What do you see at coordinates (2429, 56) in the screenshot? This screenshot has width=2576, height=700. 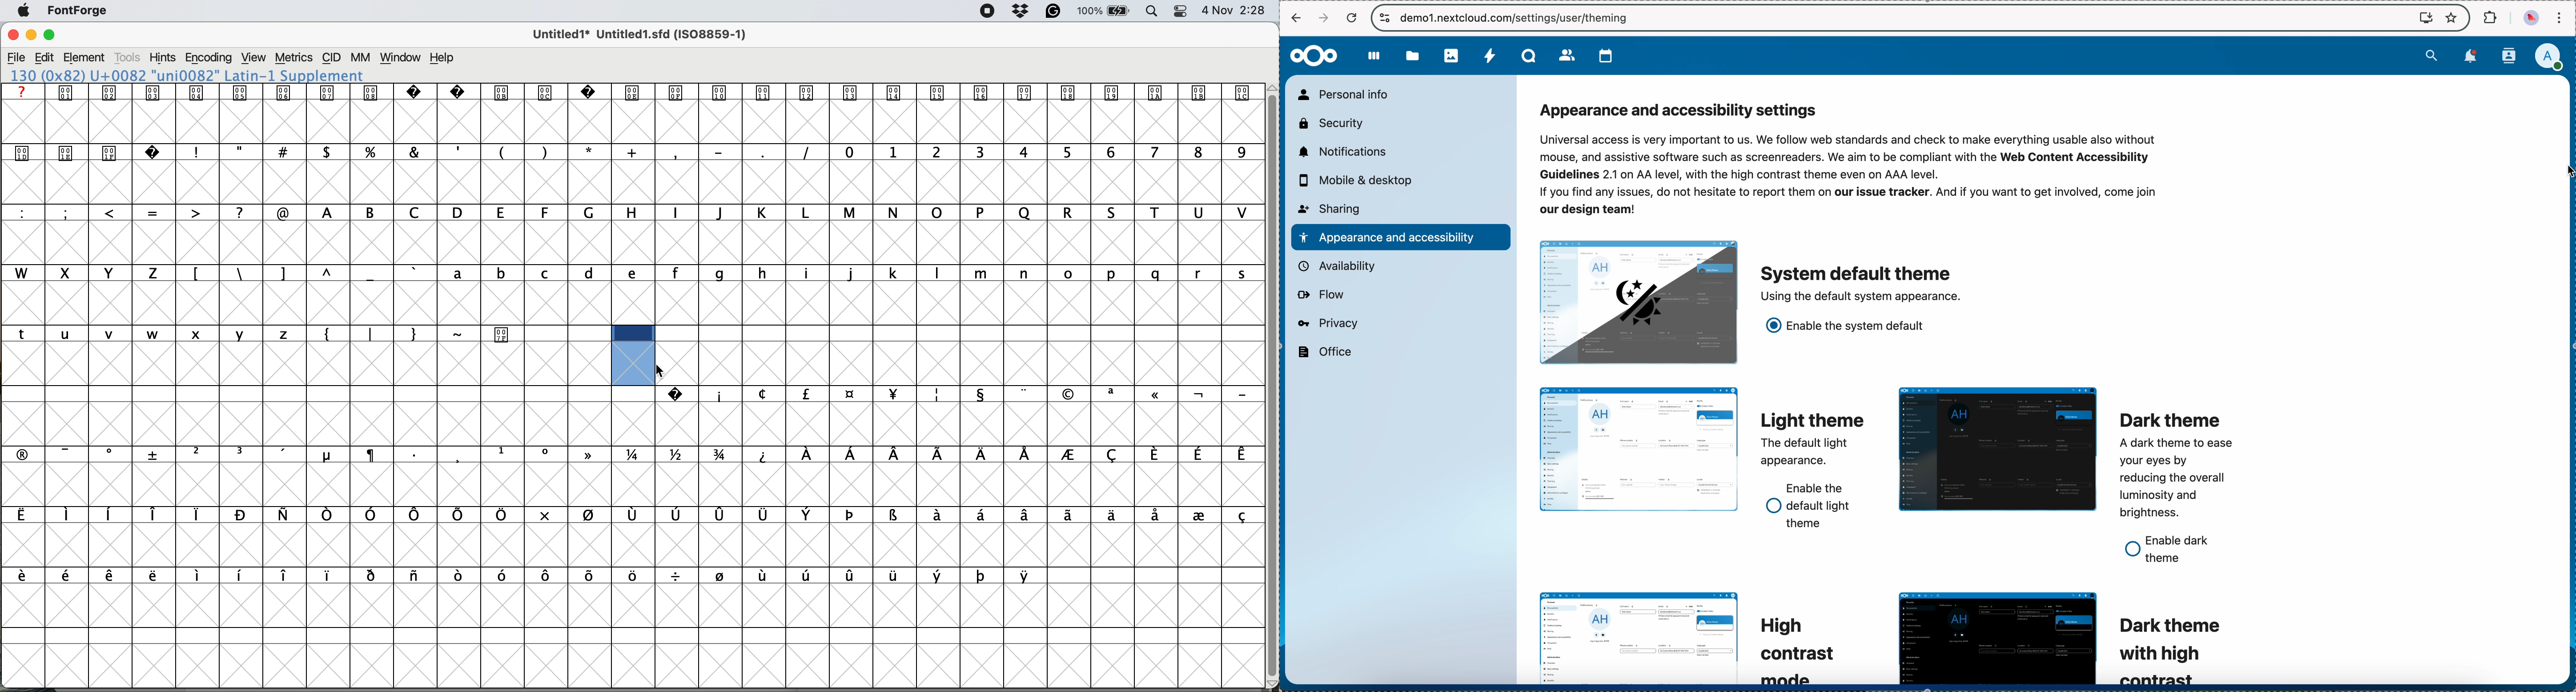 I see `search` at bounding box center [2429, 56].